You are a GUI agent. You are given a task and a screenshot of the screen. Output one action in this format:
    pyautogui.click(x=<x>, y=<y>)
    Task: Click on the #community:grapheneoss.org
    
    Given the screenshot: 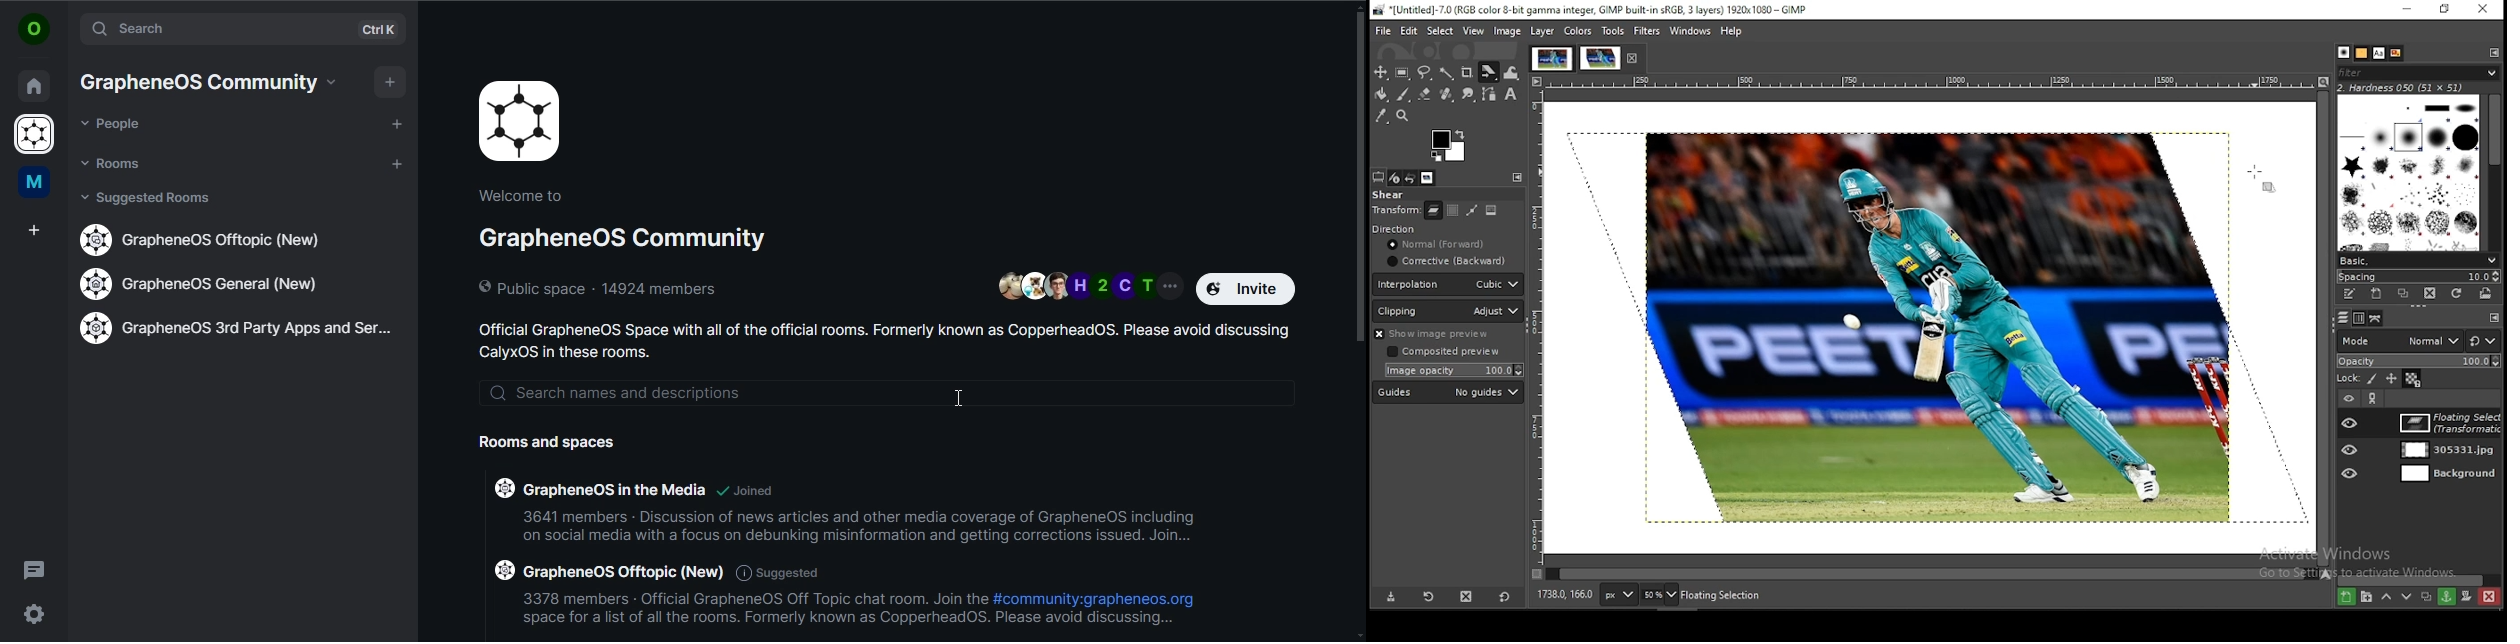 What is the action you would take?
    pyautogui.click(x=1097, y=598)
    